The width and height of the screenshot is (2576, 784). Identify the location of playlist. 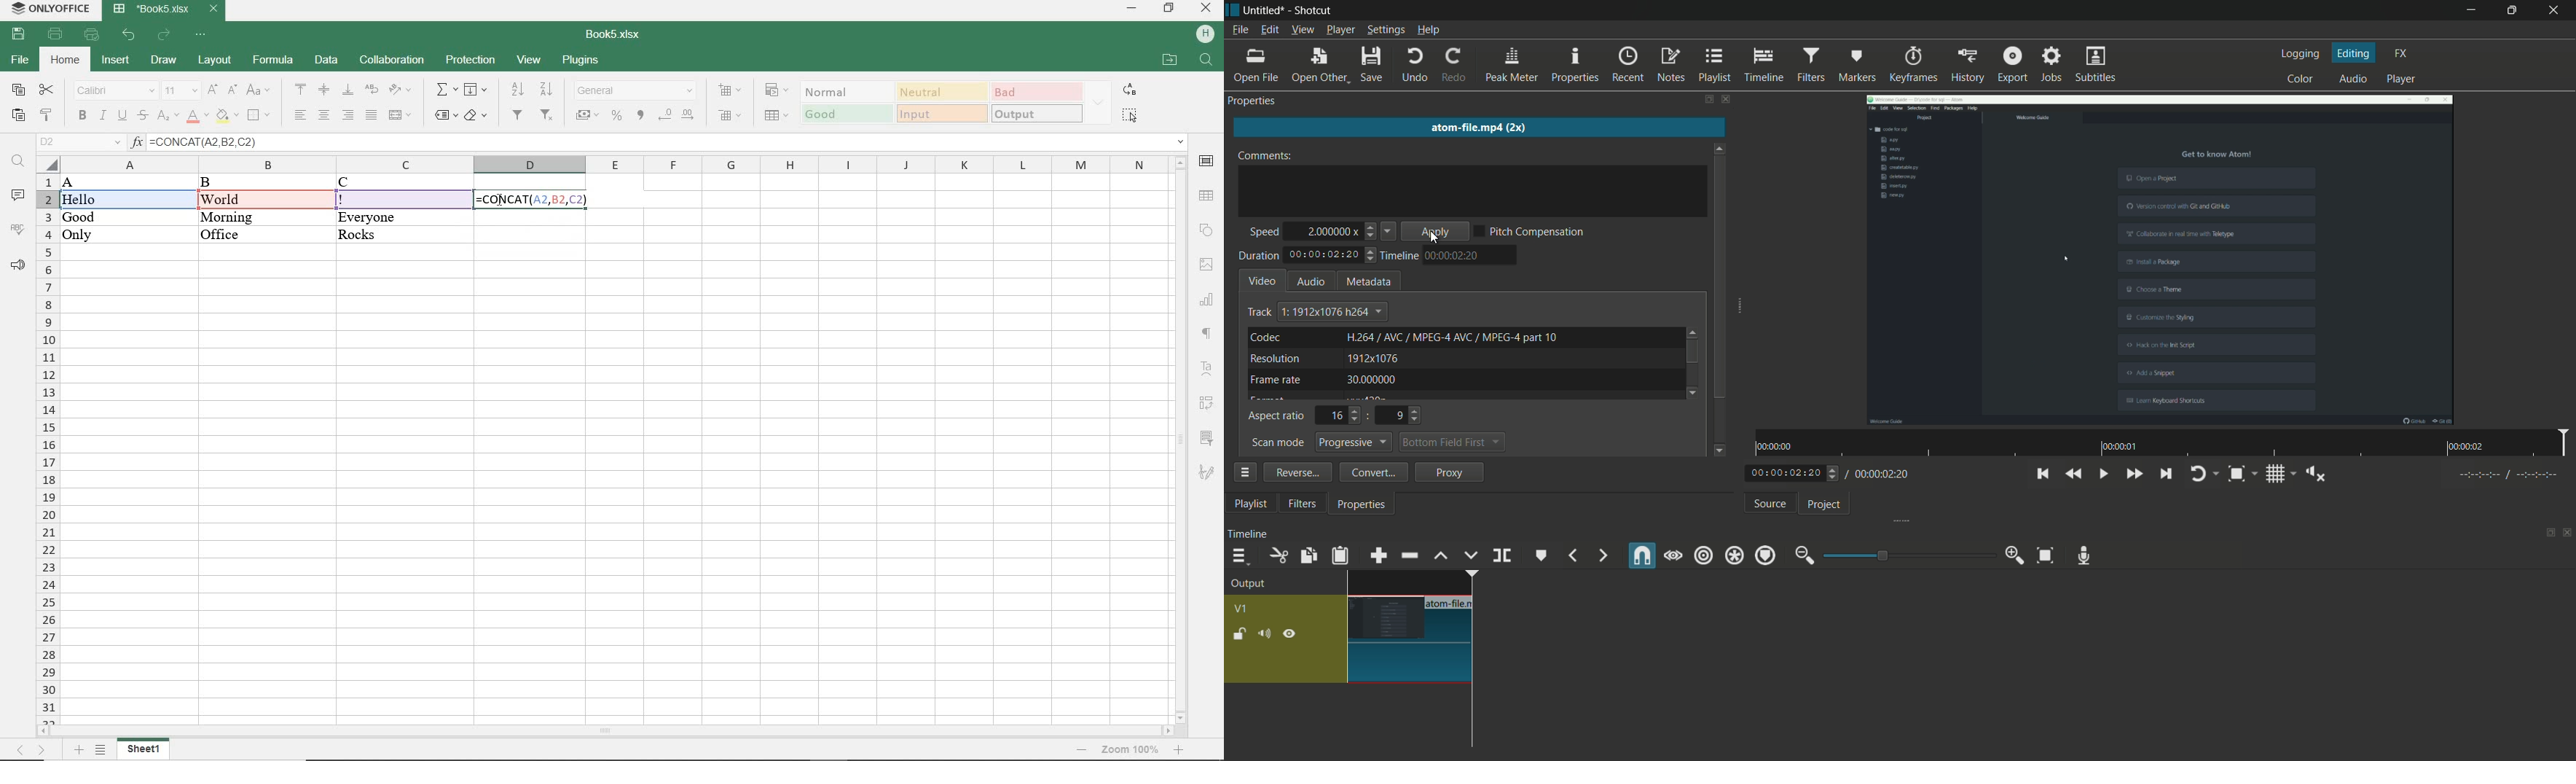
(1250, 504).